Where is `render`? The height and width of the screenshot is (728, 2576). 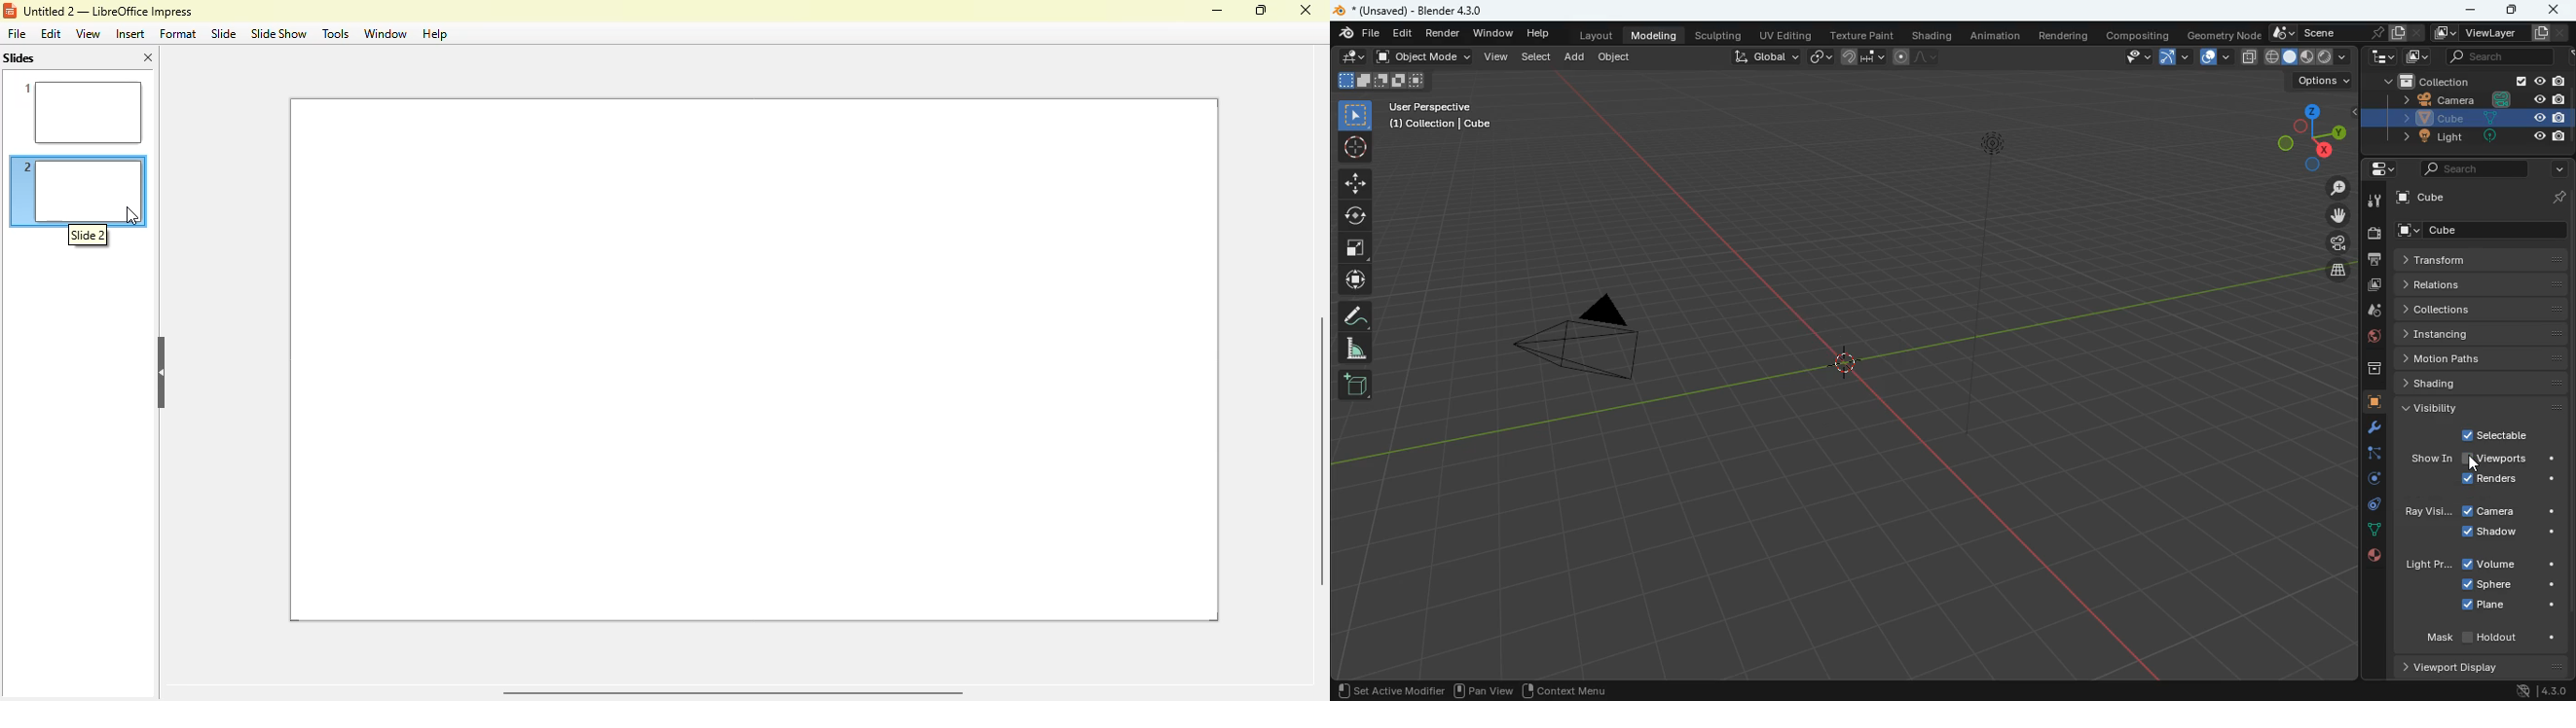 render is located at coordinates (1444, 33).